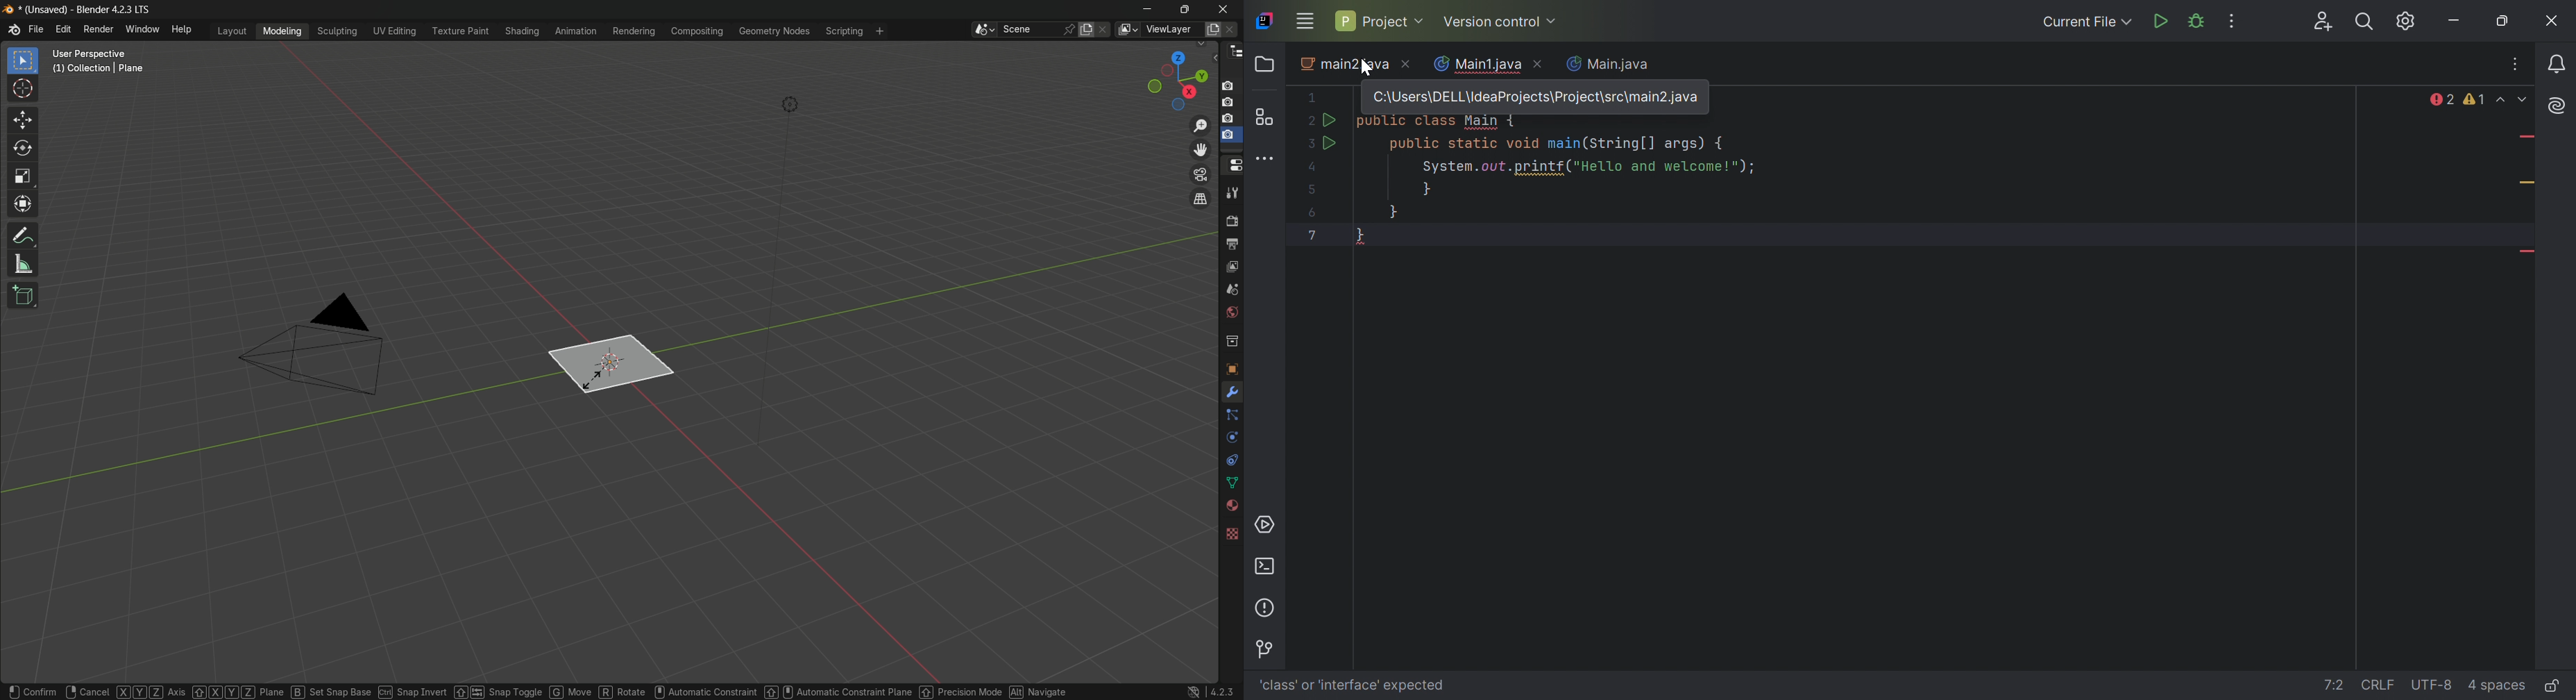 The height and width of the screenshot is (700, 2576). I want to click on selected capture, so click(1229, 137).